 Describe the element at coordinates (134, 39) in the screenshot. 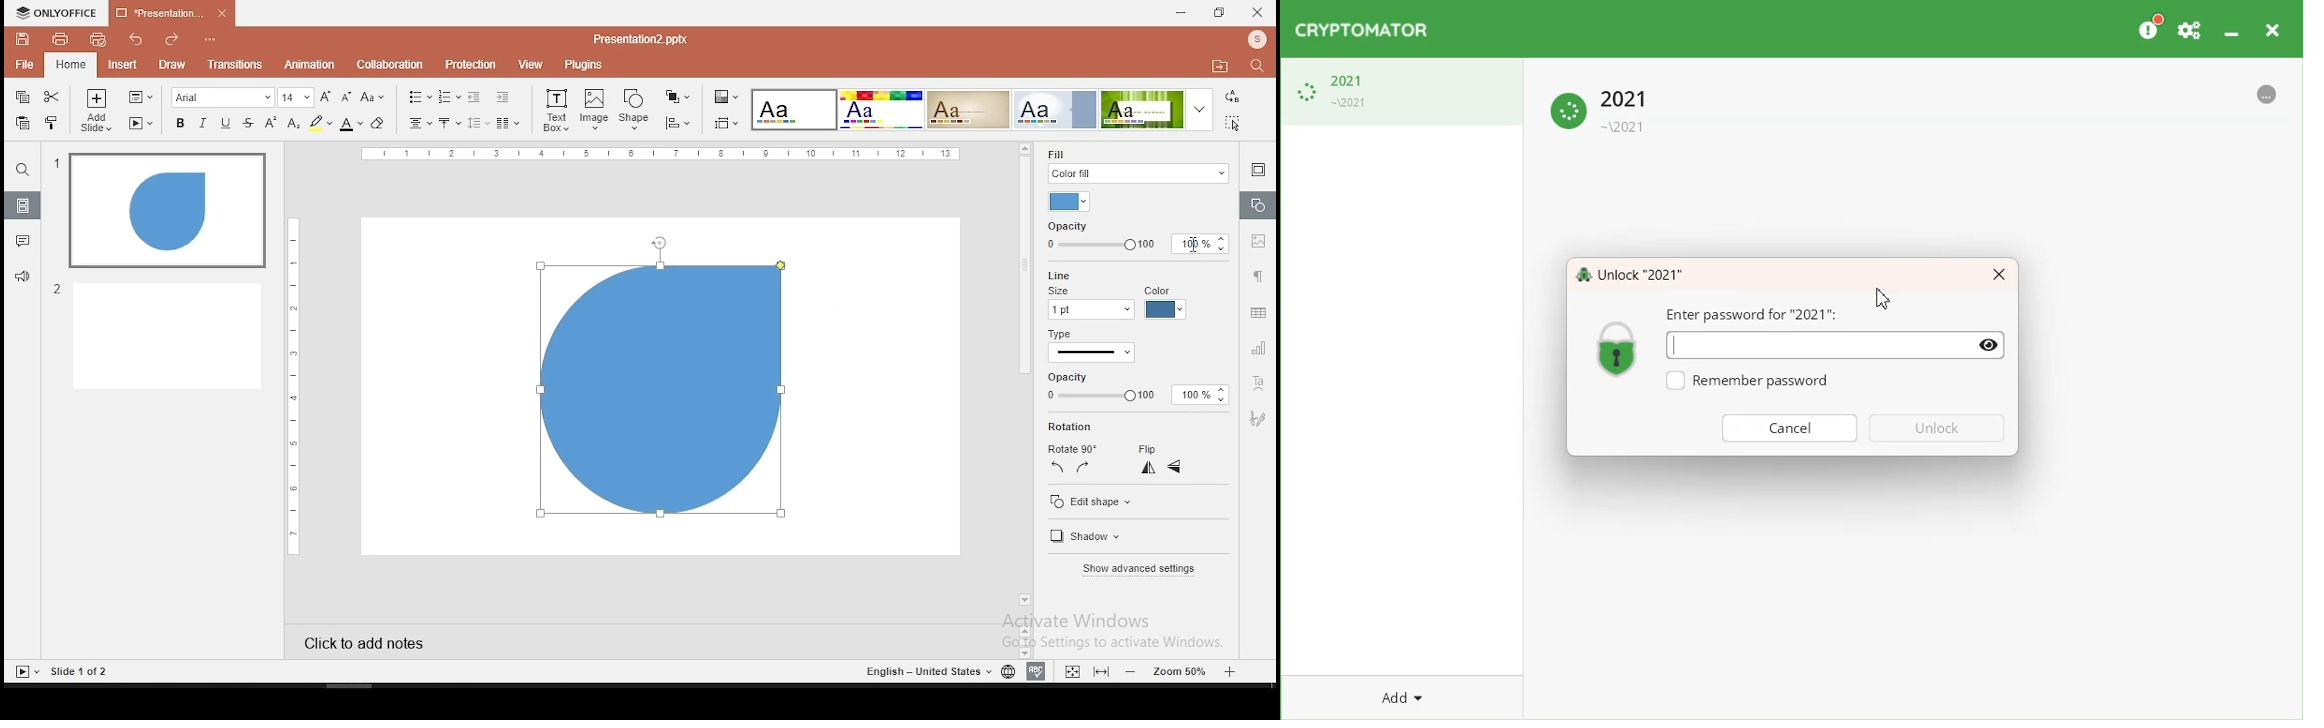

I see `undo` at that location.